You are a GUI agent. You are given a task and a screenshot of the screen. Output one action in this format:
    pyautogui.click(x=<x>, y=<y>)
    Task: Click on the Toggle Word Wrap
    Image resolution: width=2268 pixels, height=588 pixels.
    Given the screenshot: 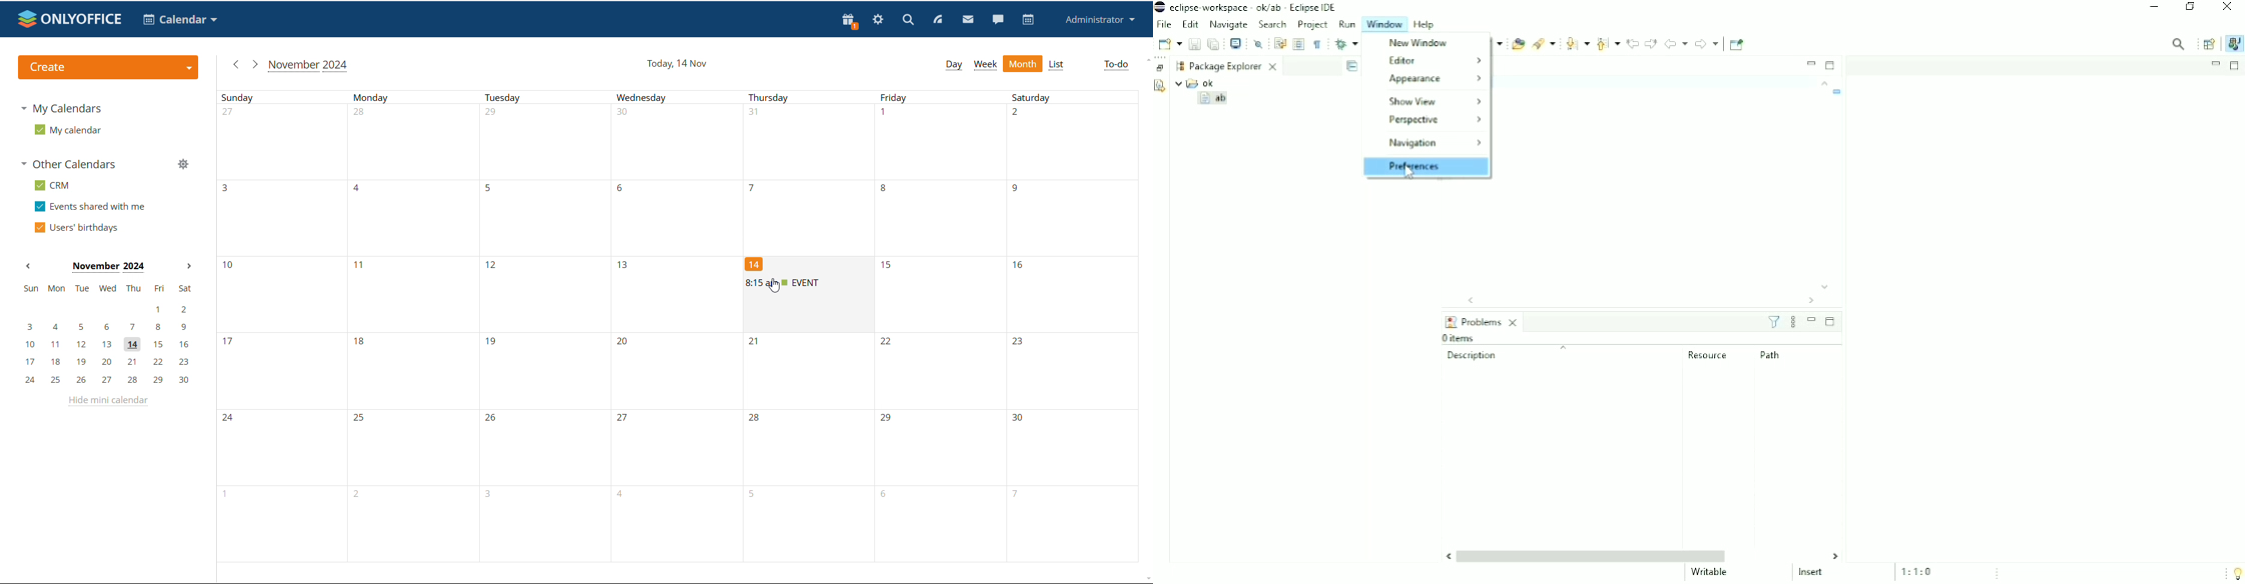 What is the action you would take?
    pyautogui.click(x=1279, y=42)
    